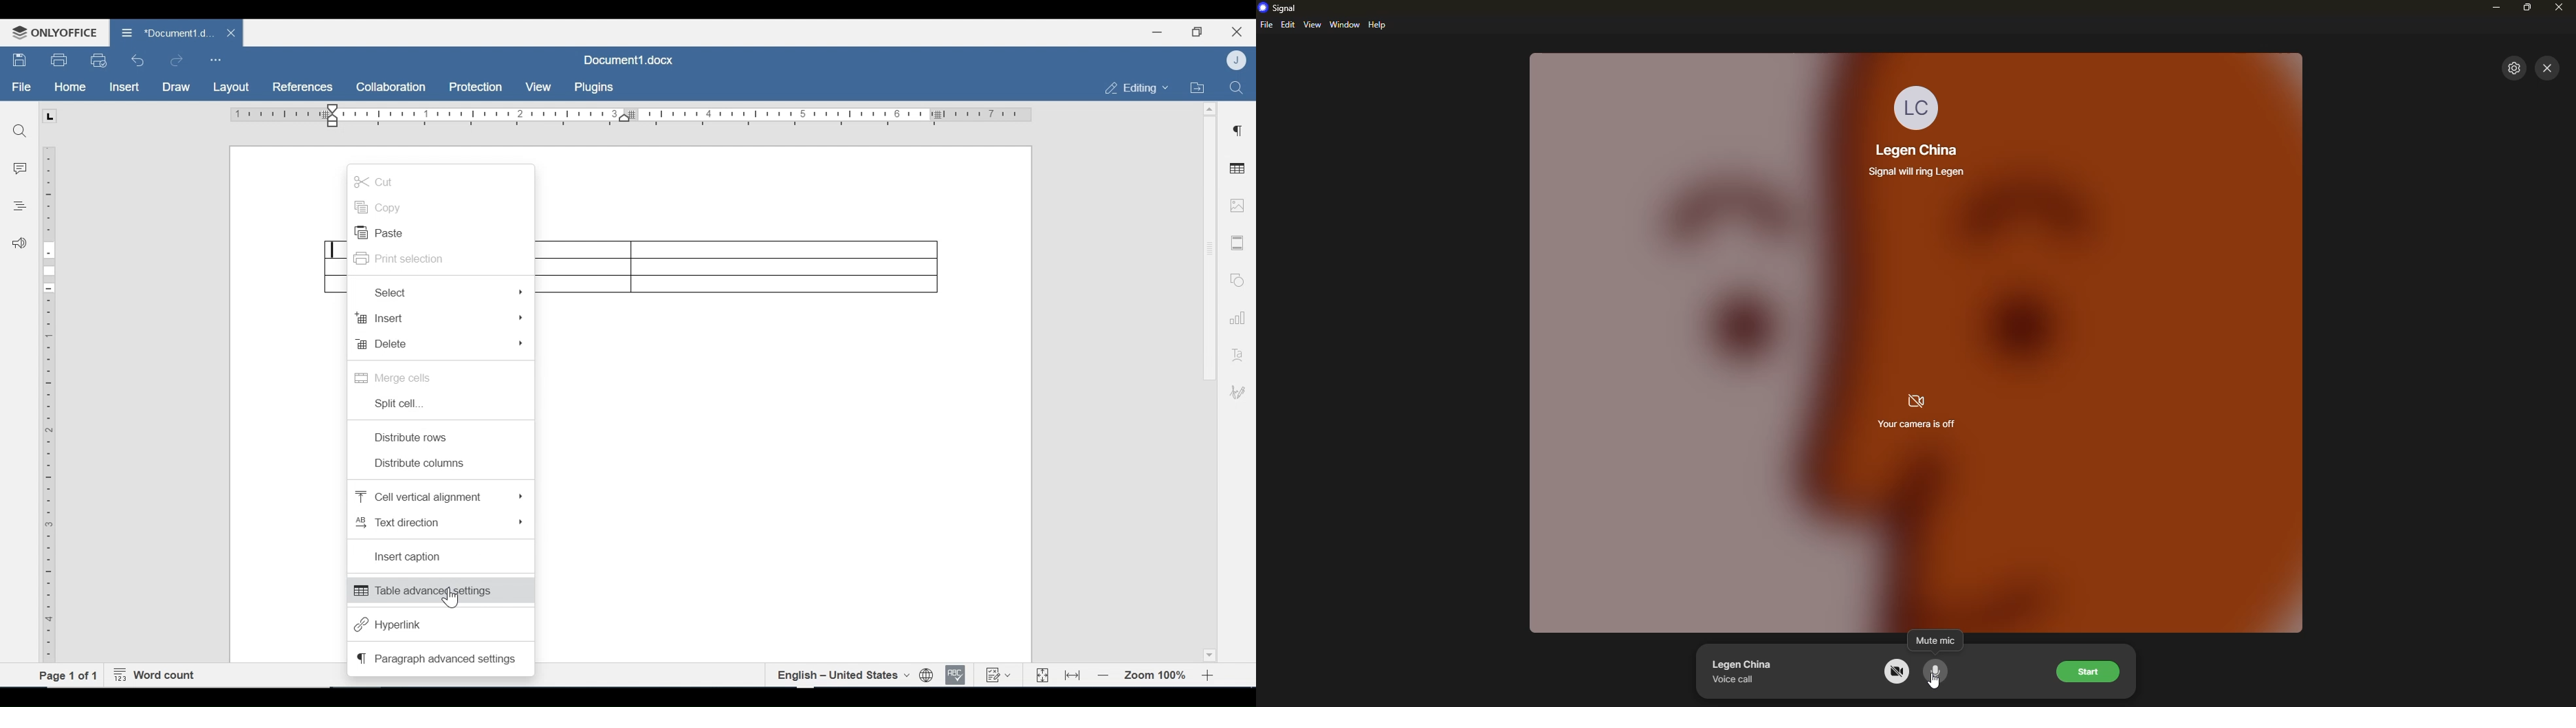  What do you see at coordinates (1074, 674) in the screenshot?
I see `Fit to Width` at bounding box center [1074, 674].